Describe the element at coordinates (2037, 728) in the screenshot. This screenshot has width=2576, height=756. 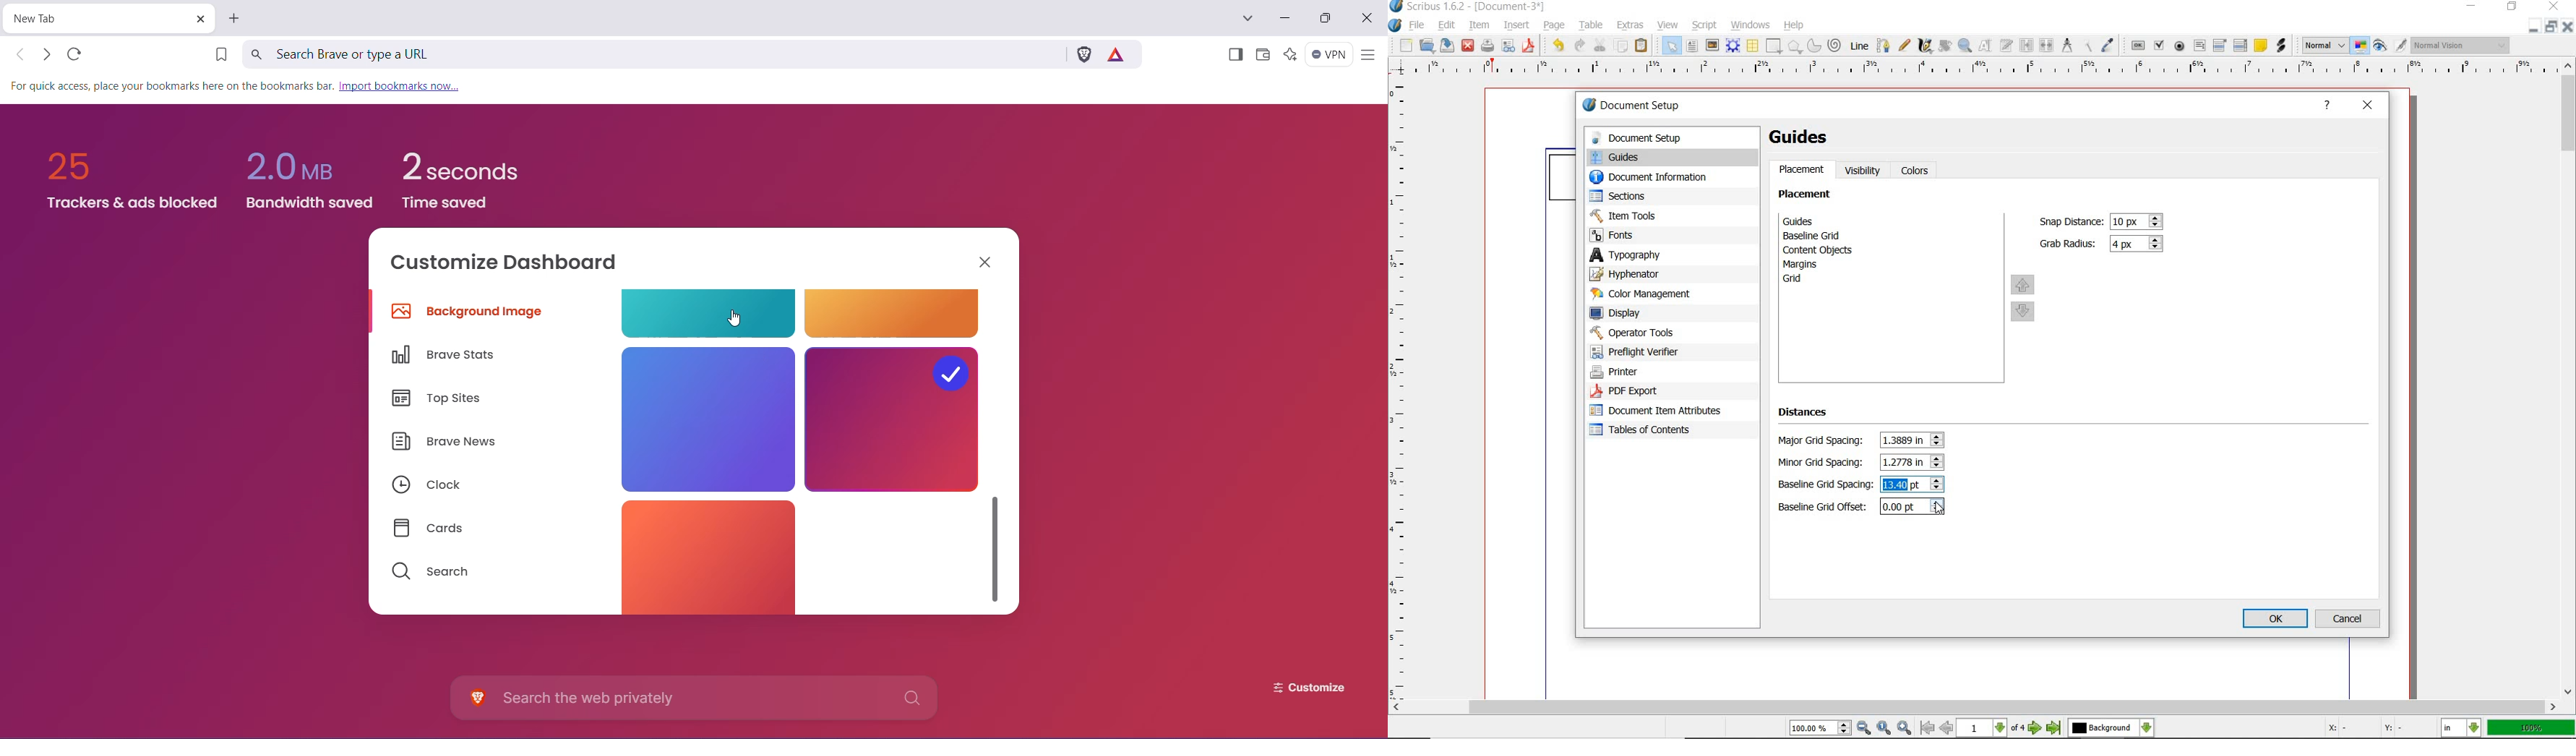
I see `go to next page` at that location.